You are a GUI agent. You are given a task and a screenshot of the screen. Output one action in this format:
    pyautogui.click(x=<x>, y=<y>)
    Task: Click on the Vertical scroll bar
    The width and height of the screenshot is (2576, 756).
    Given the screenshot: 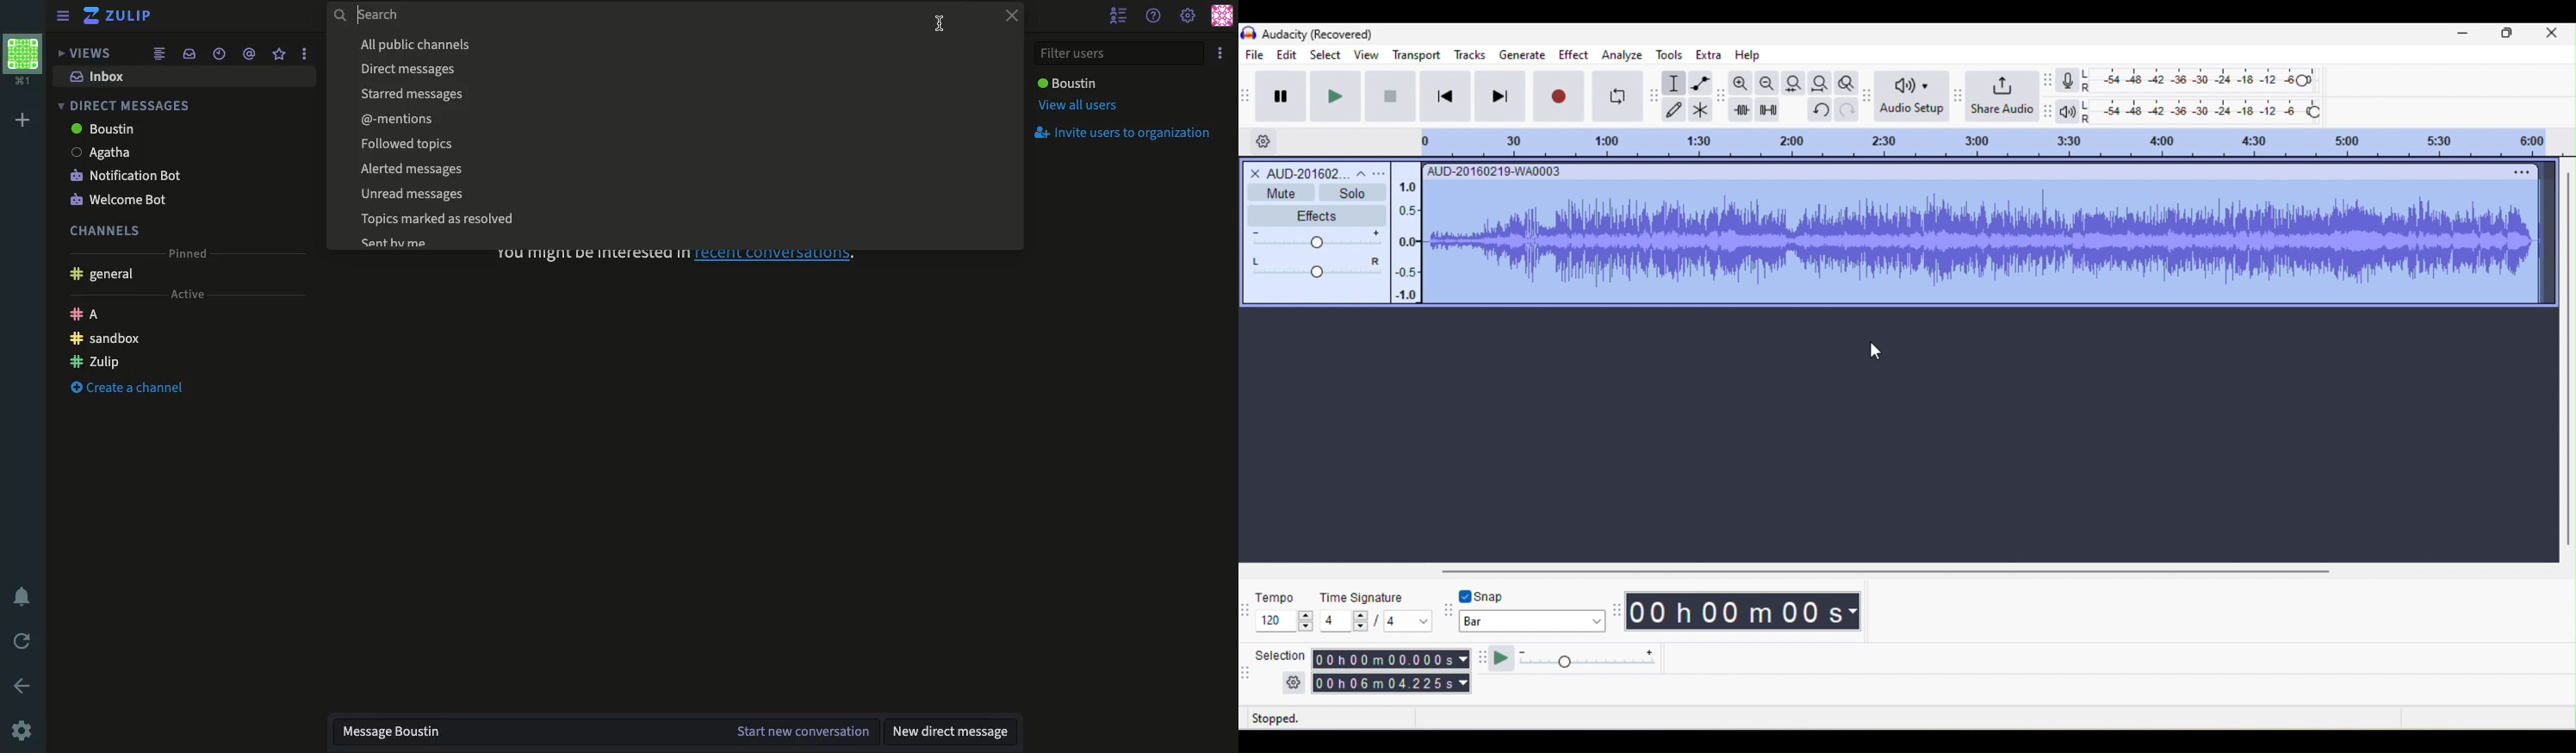 What is the action you would take?
    pyautogui.click(x=2567, y=363)
    